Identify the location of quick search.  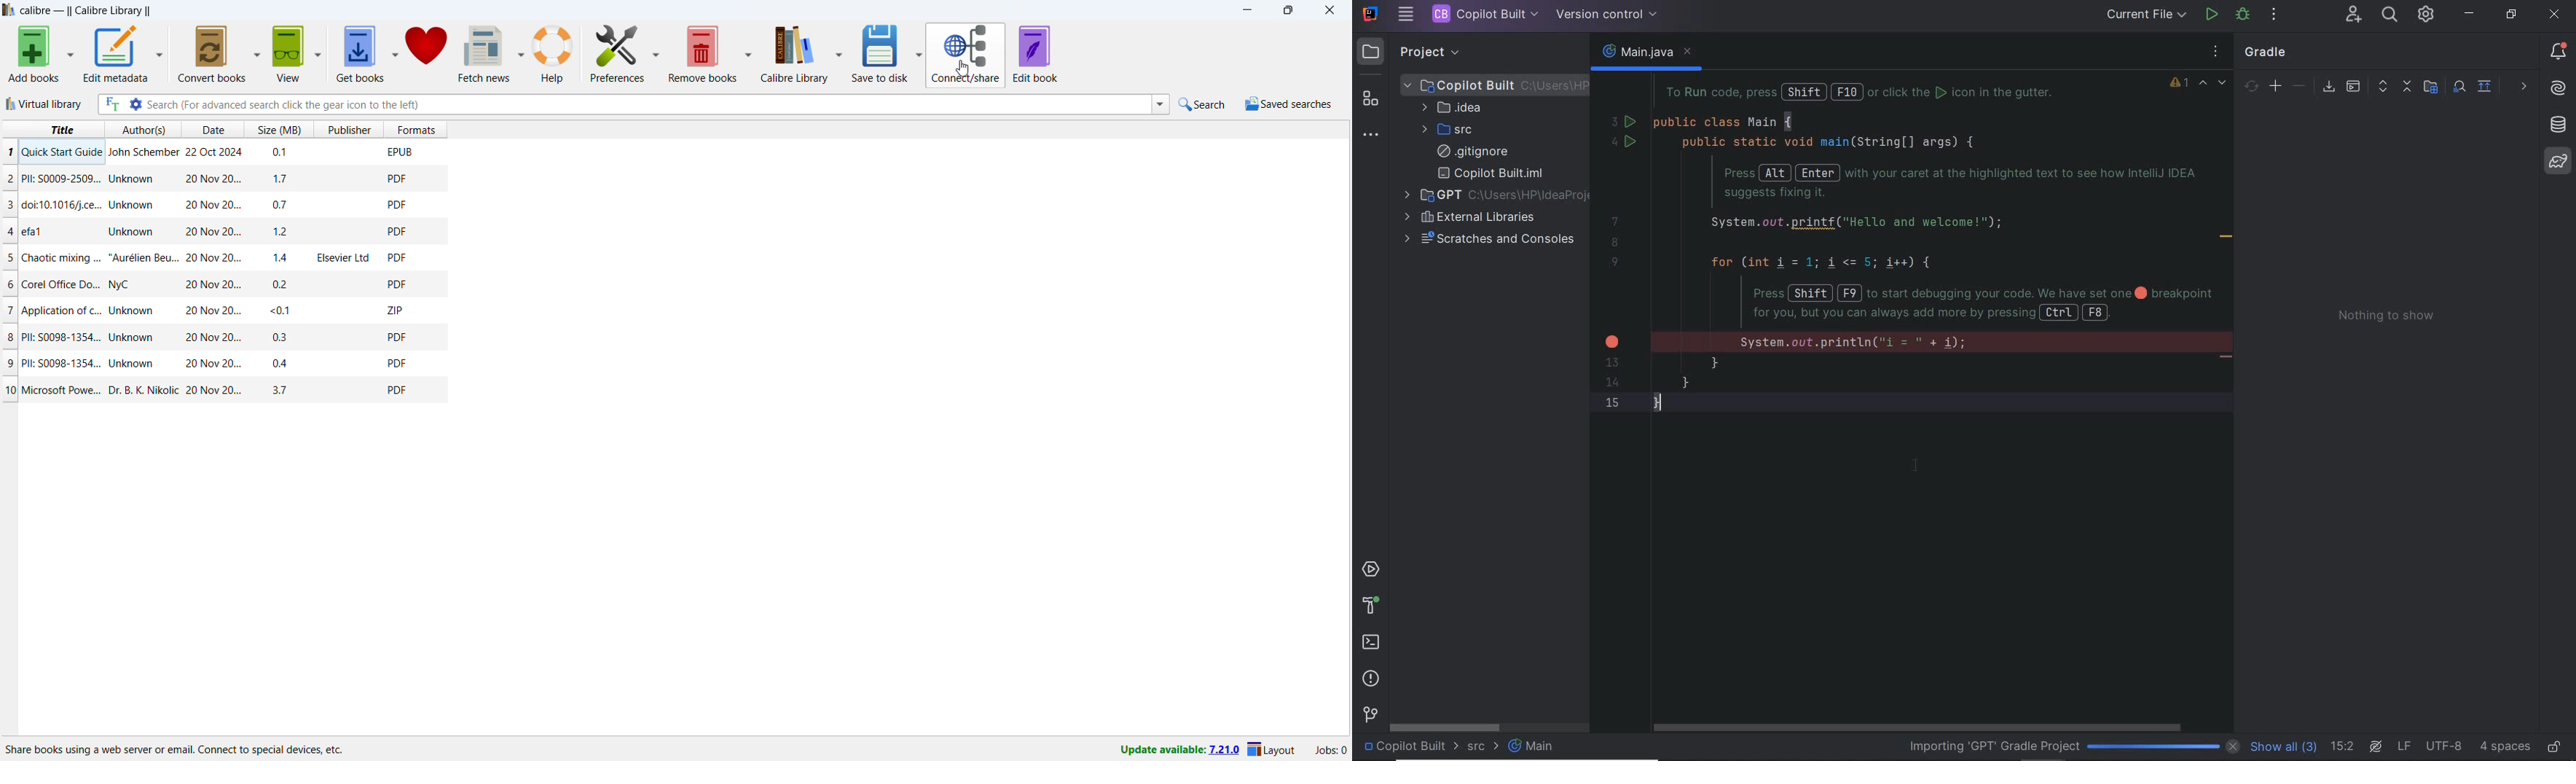
(1202, 104).